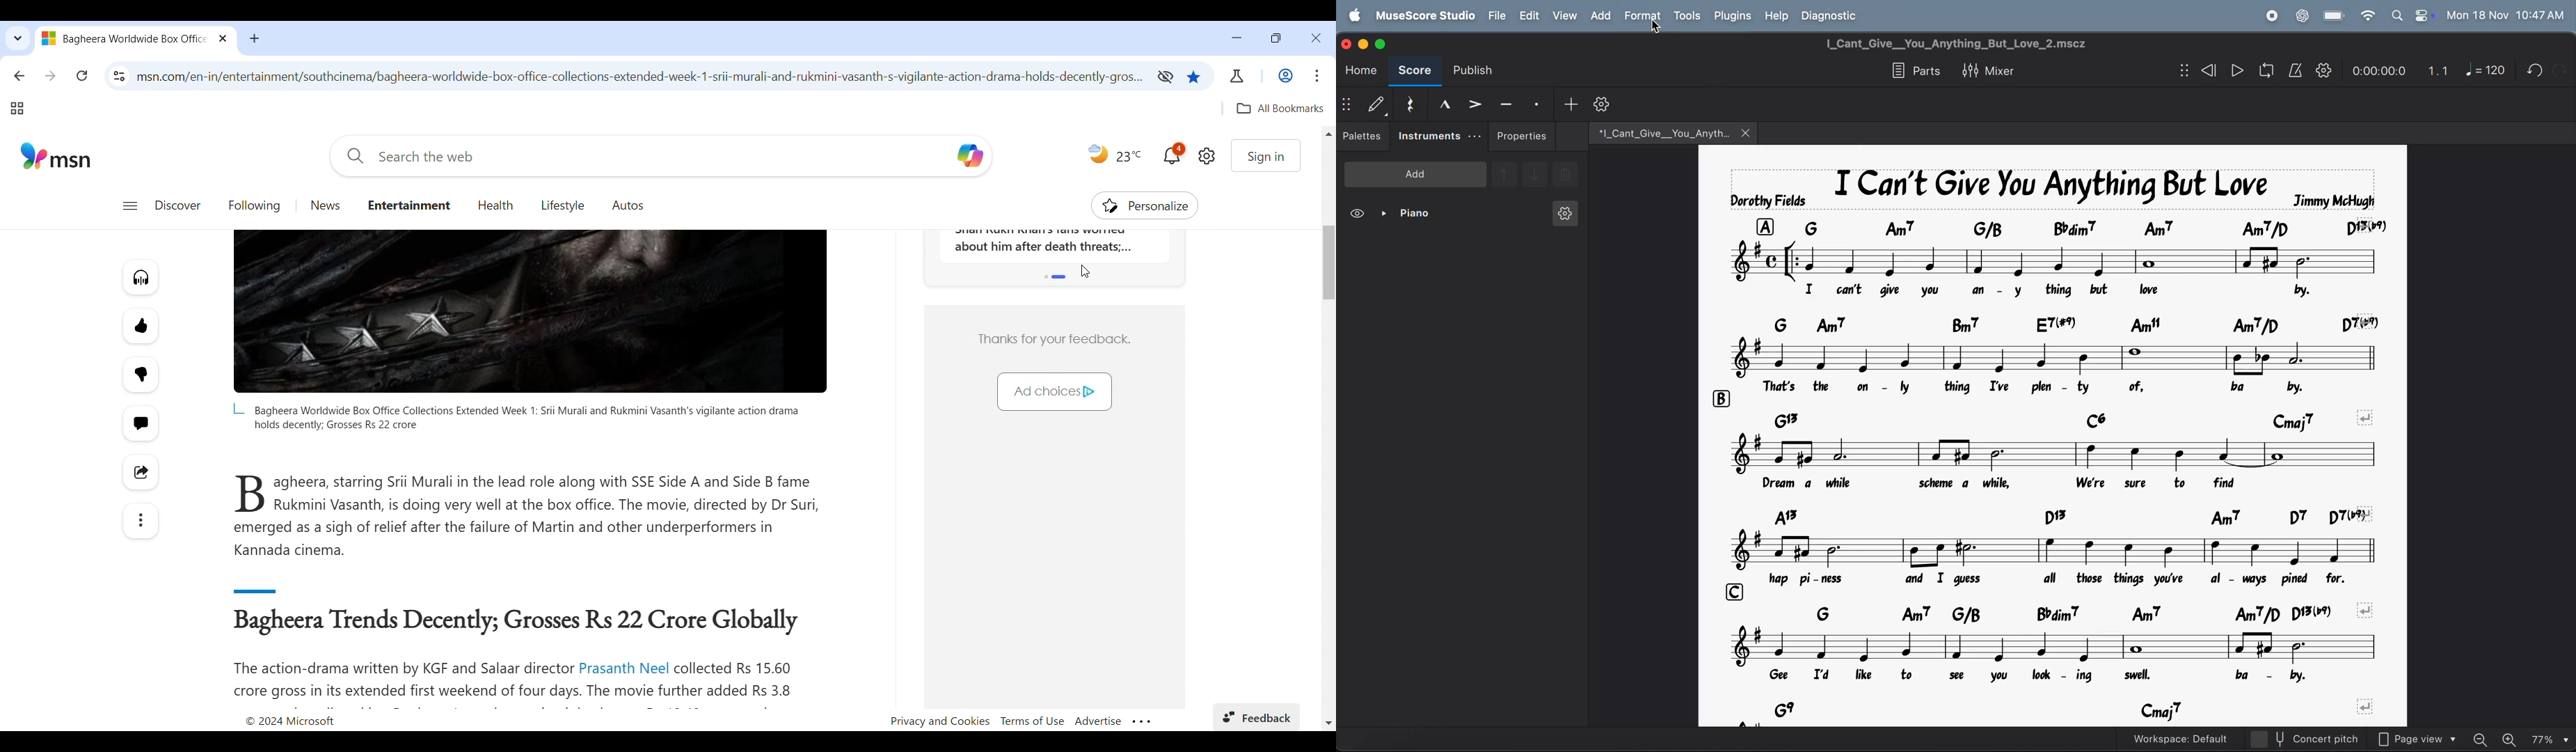  What do you see at coordinates (1415, 72) in the screenshot?
I see `score ` at bounding box center [1415, 72].